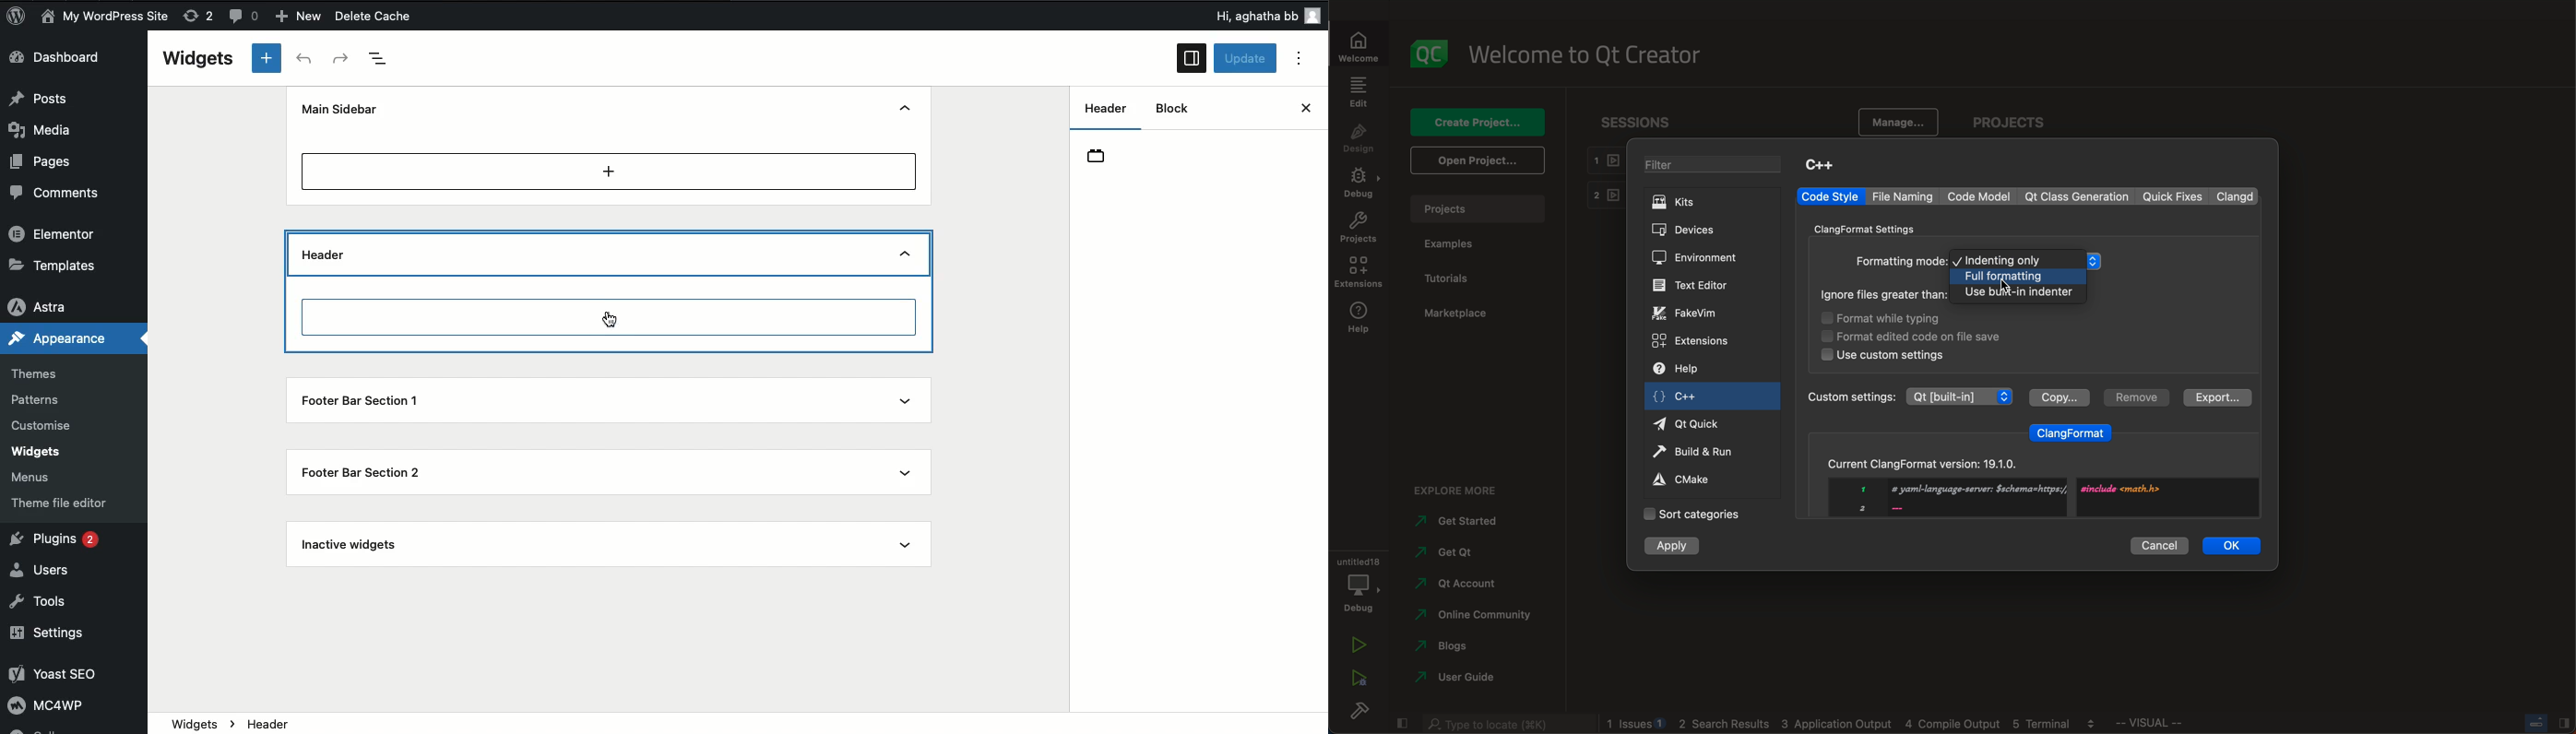  I want to click on Manage with live preview, so click(1199, 265).